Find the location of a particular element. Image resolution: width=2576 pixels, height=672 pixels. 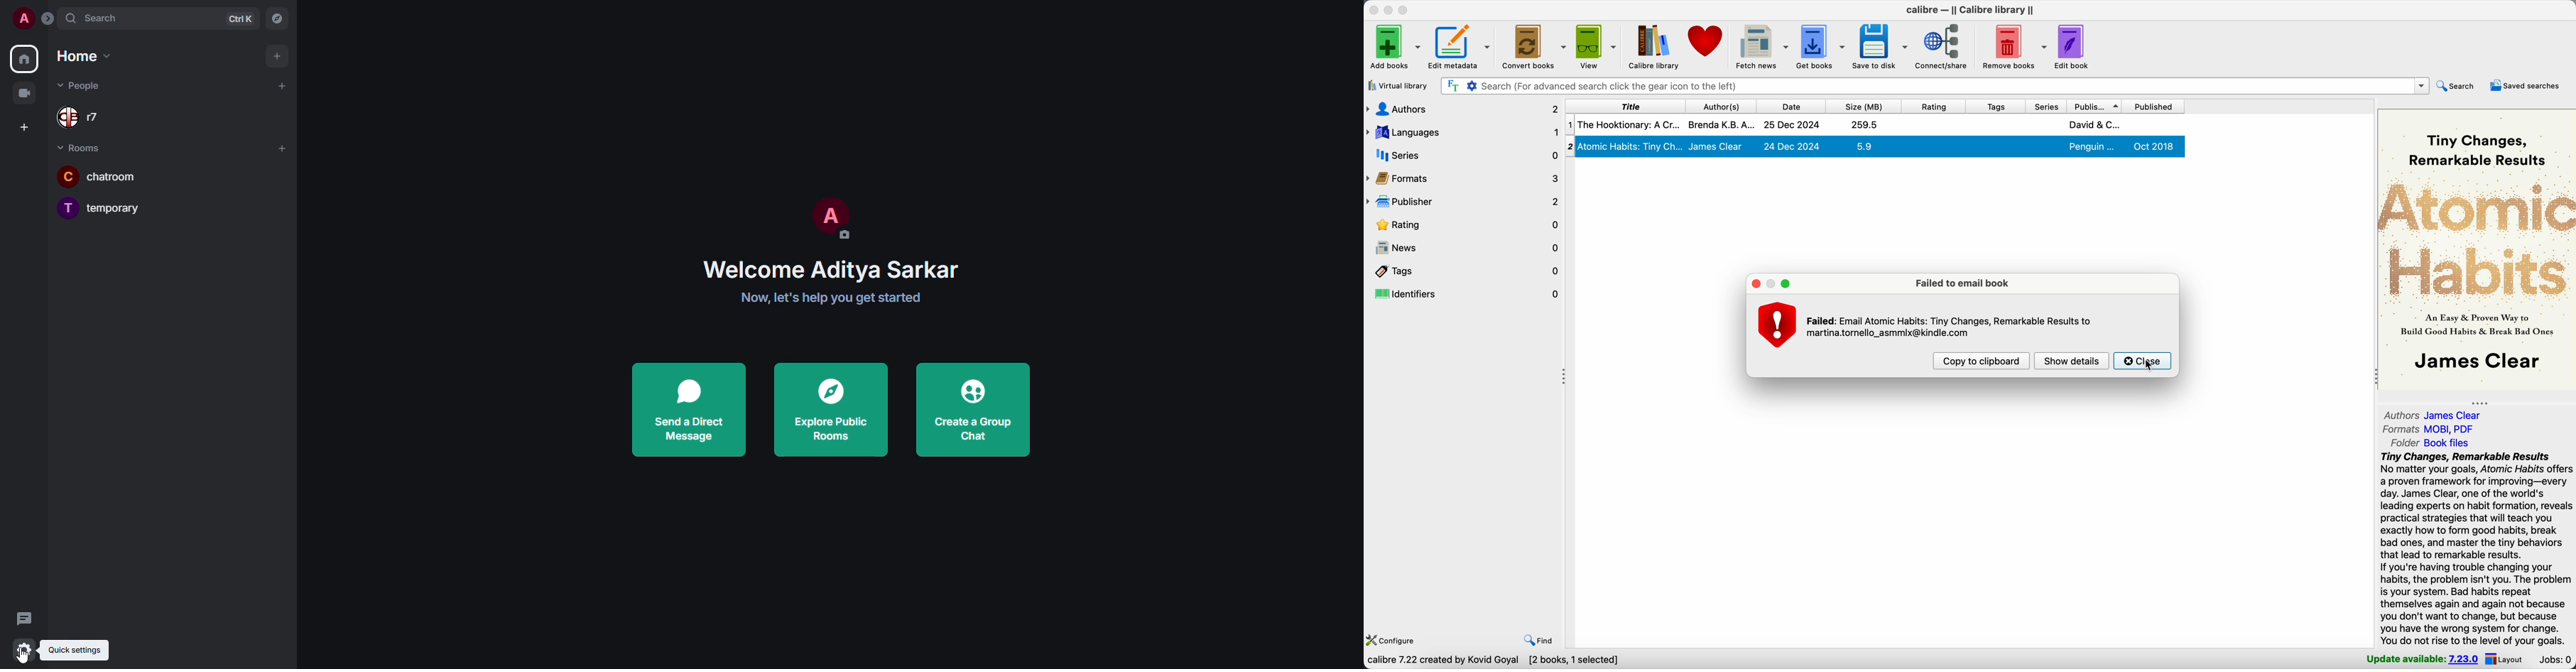

saved searches is located at coordinates (2526, 86).